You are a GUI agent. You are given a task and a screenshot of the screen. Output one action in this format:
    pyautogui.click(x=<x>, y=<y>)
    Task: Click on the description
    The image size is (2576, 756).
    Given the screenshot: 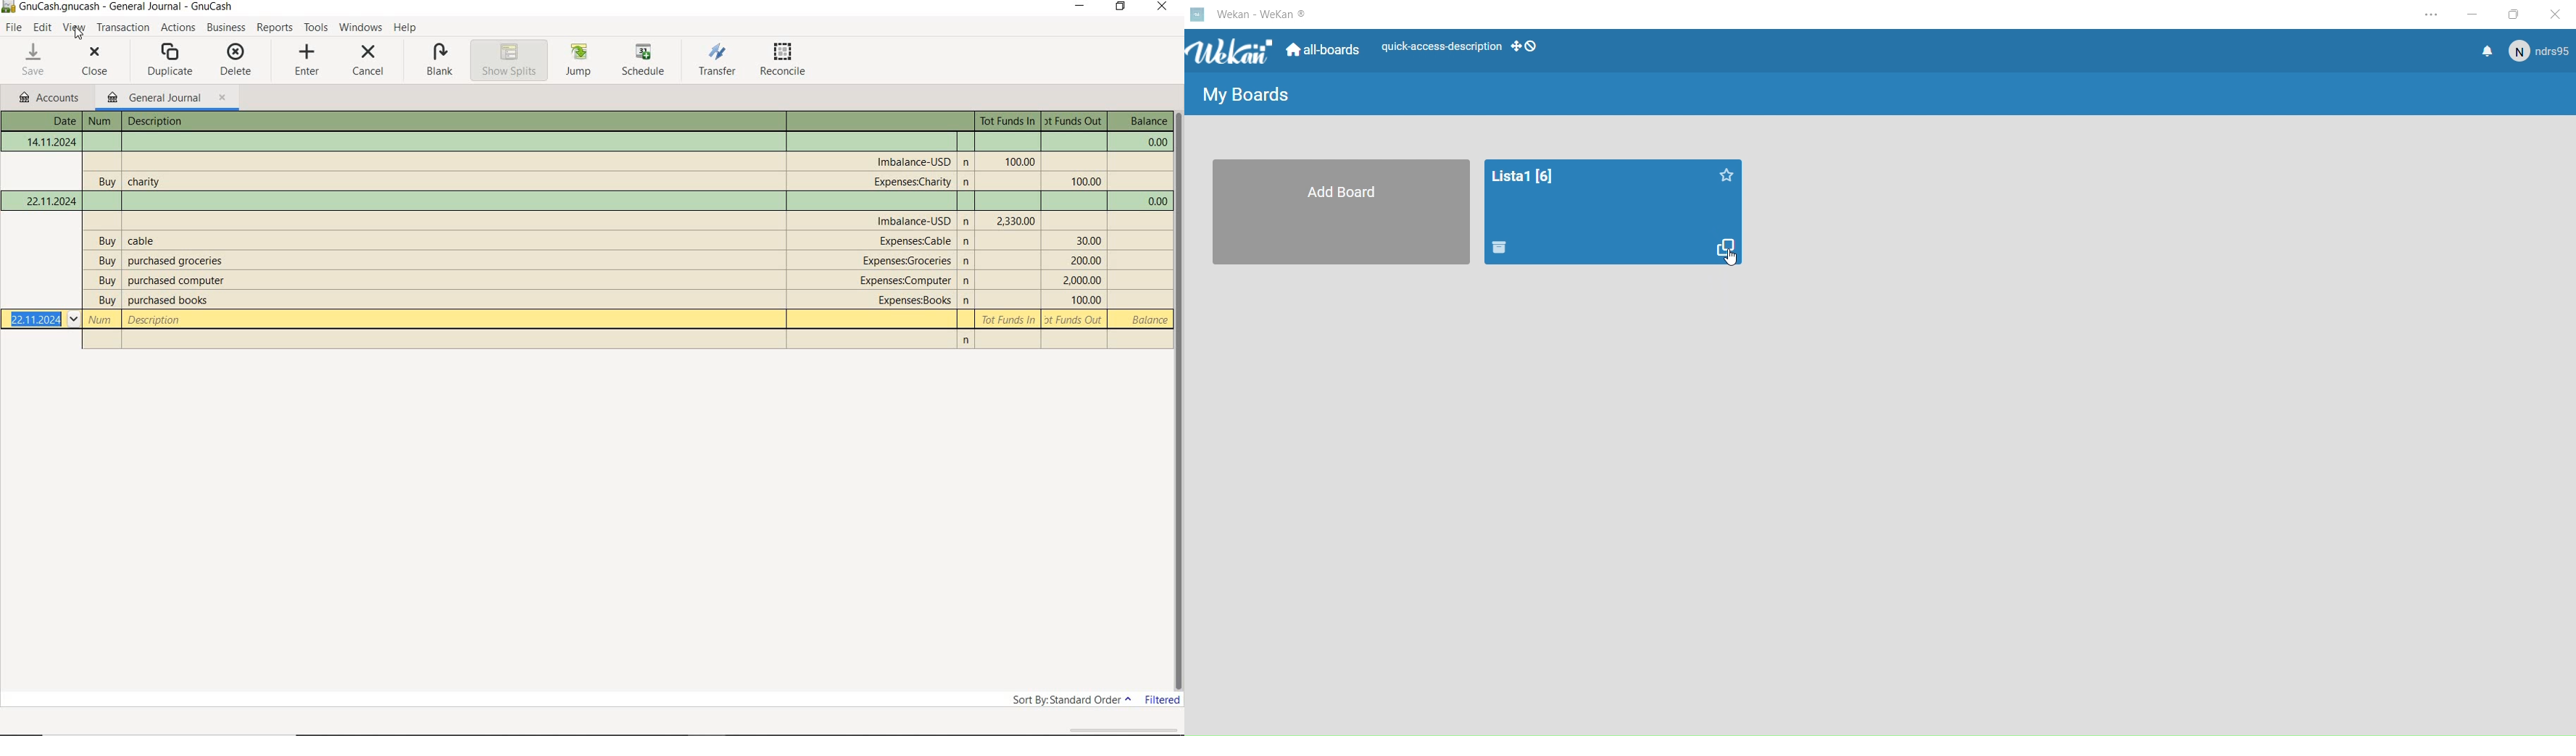 What is the action you would take?
    pyautogui.click(x=168, y=301)
    